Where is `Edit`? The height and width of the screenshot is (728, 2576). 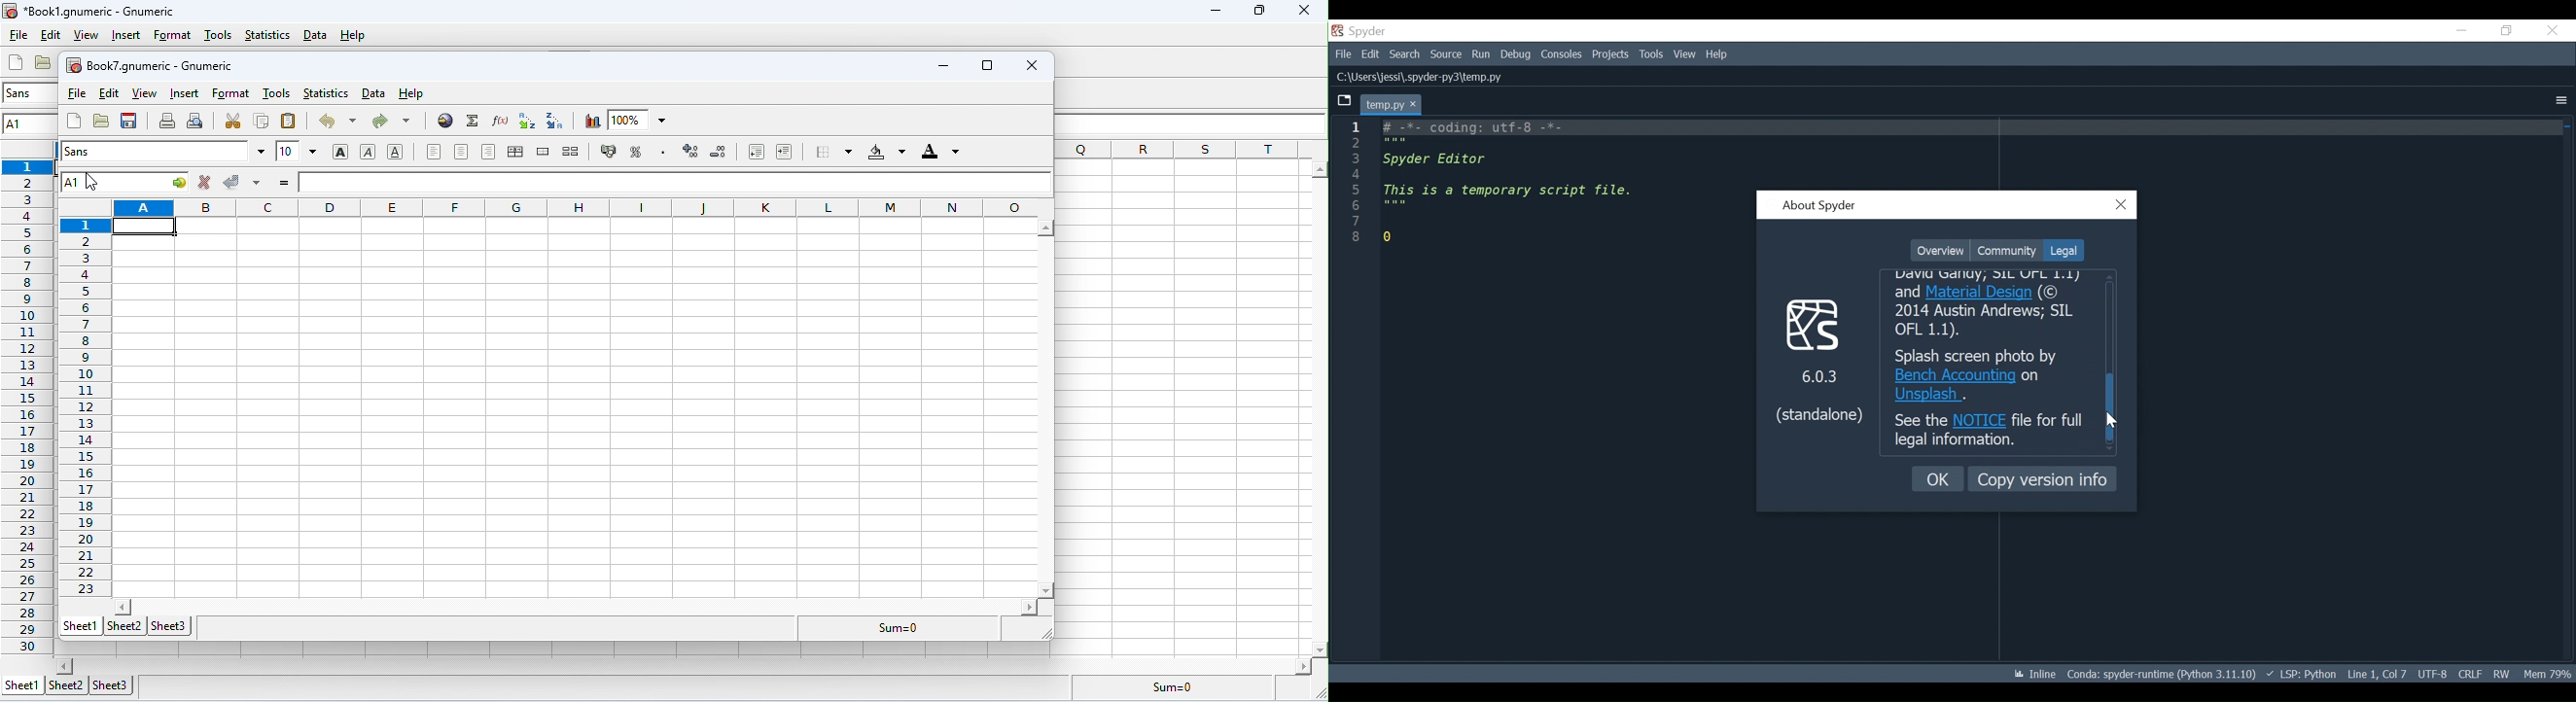
Edit is located at coordinates (1370, 53).